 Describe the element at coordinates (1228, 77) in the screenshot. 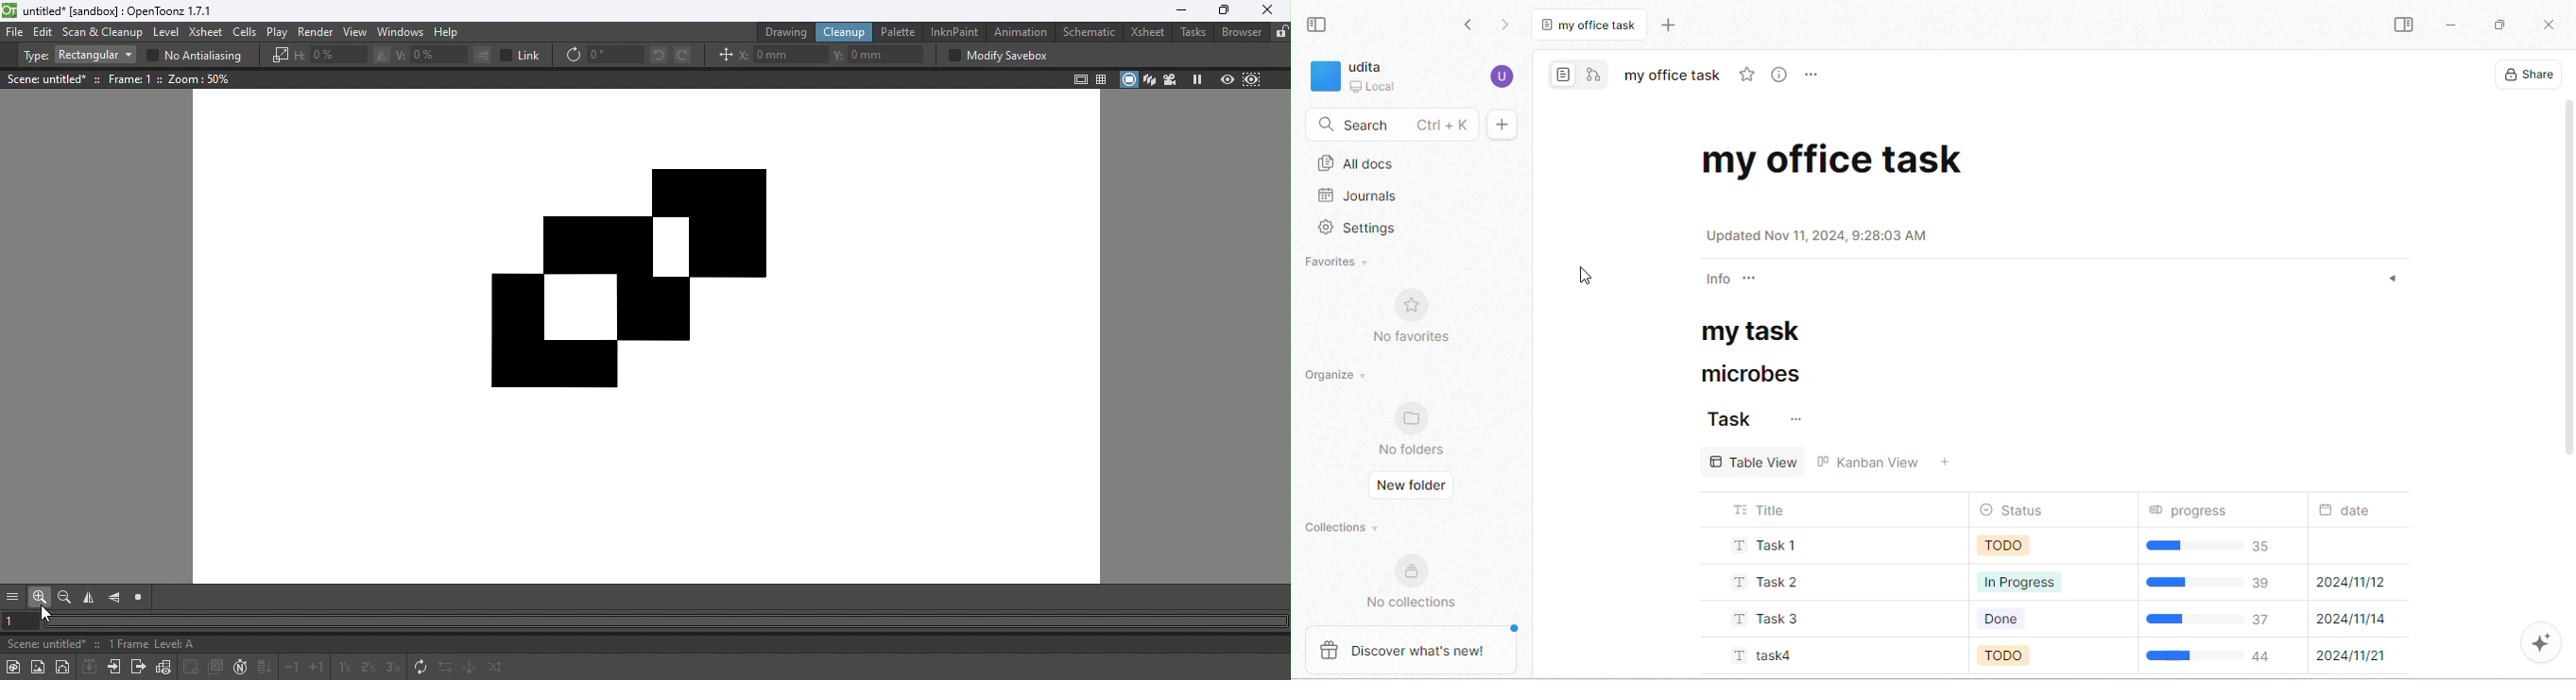

I see `Preview` at that location.